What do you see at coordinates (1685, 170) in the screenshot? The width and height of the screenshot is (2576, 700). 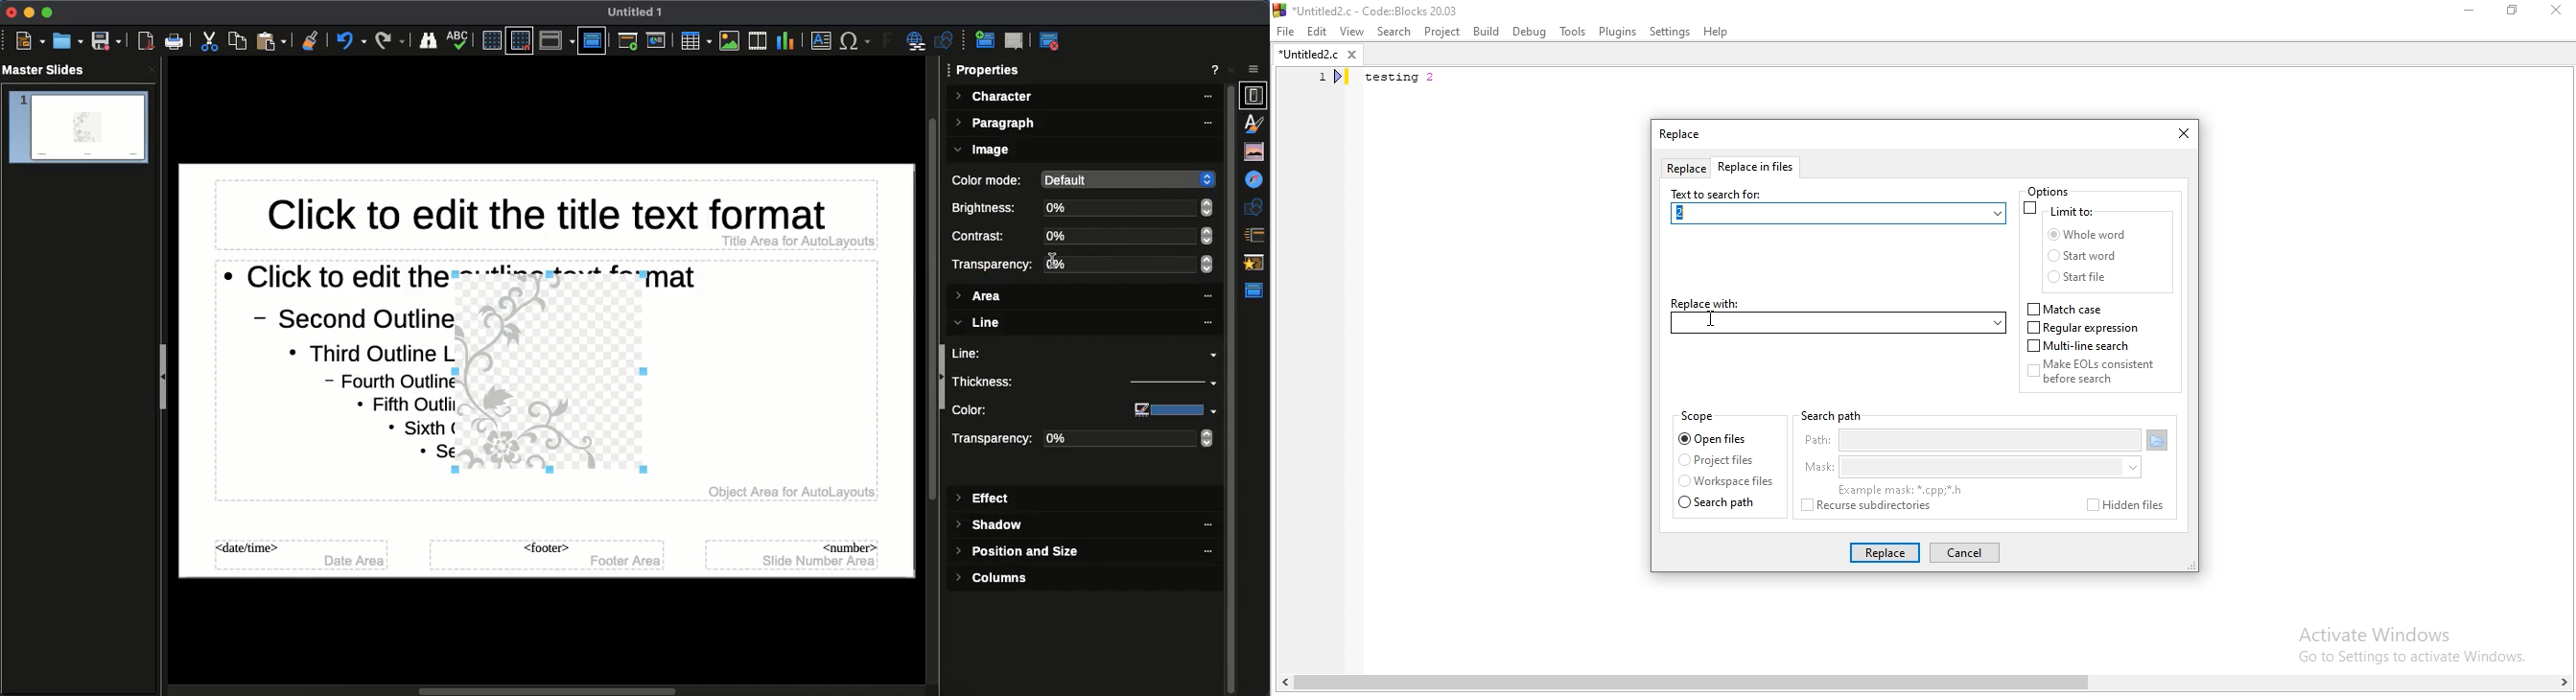 I see `replace` at bounding box center [1685, 170].